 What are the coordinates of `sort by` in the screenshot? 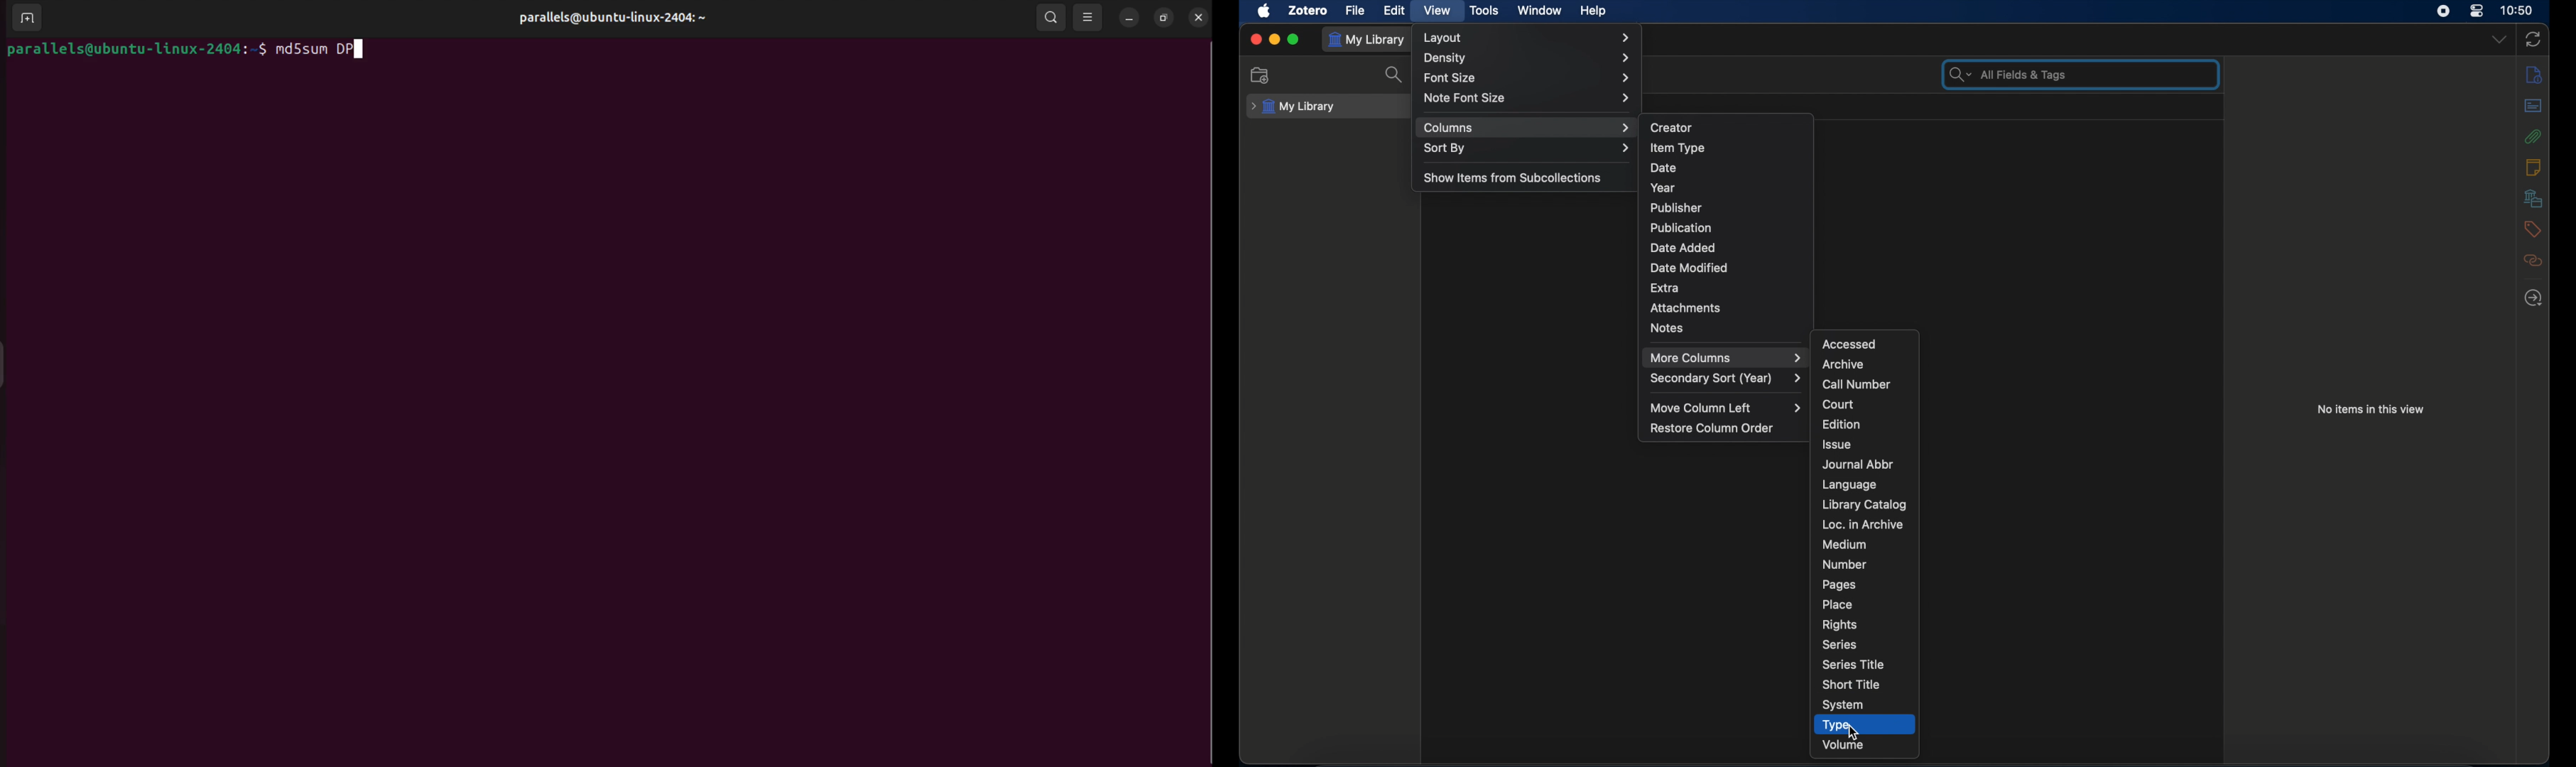 It's located at (1527, 148).